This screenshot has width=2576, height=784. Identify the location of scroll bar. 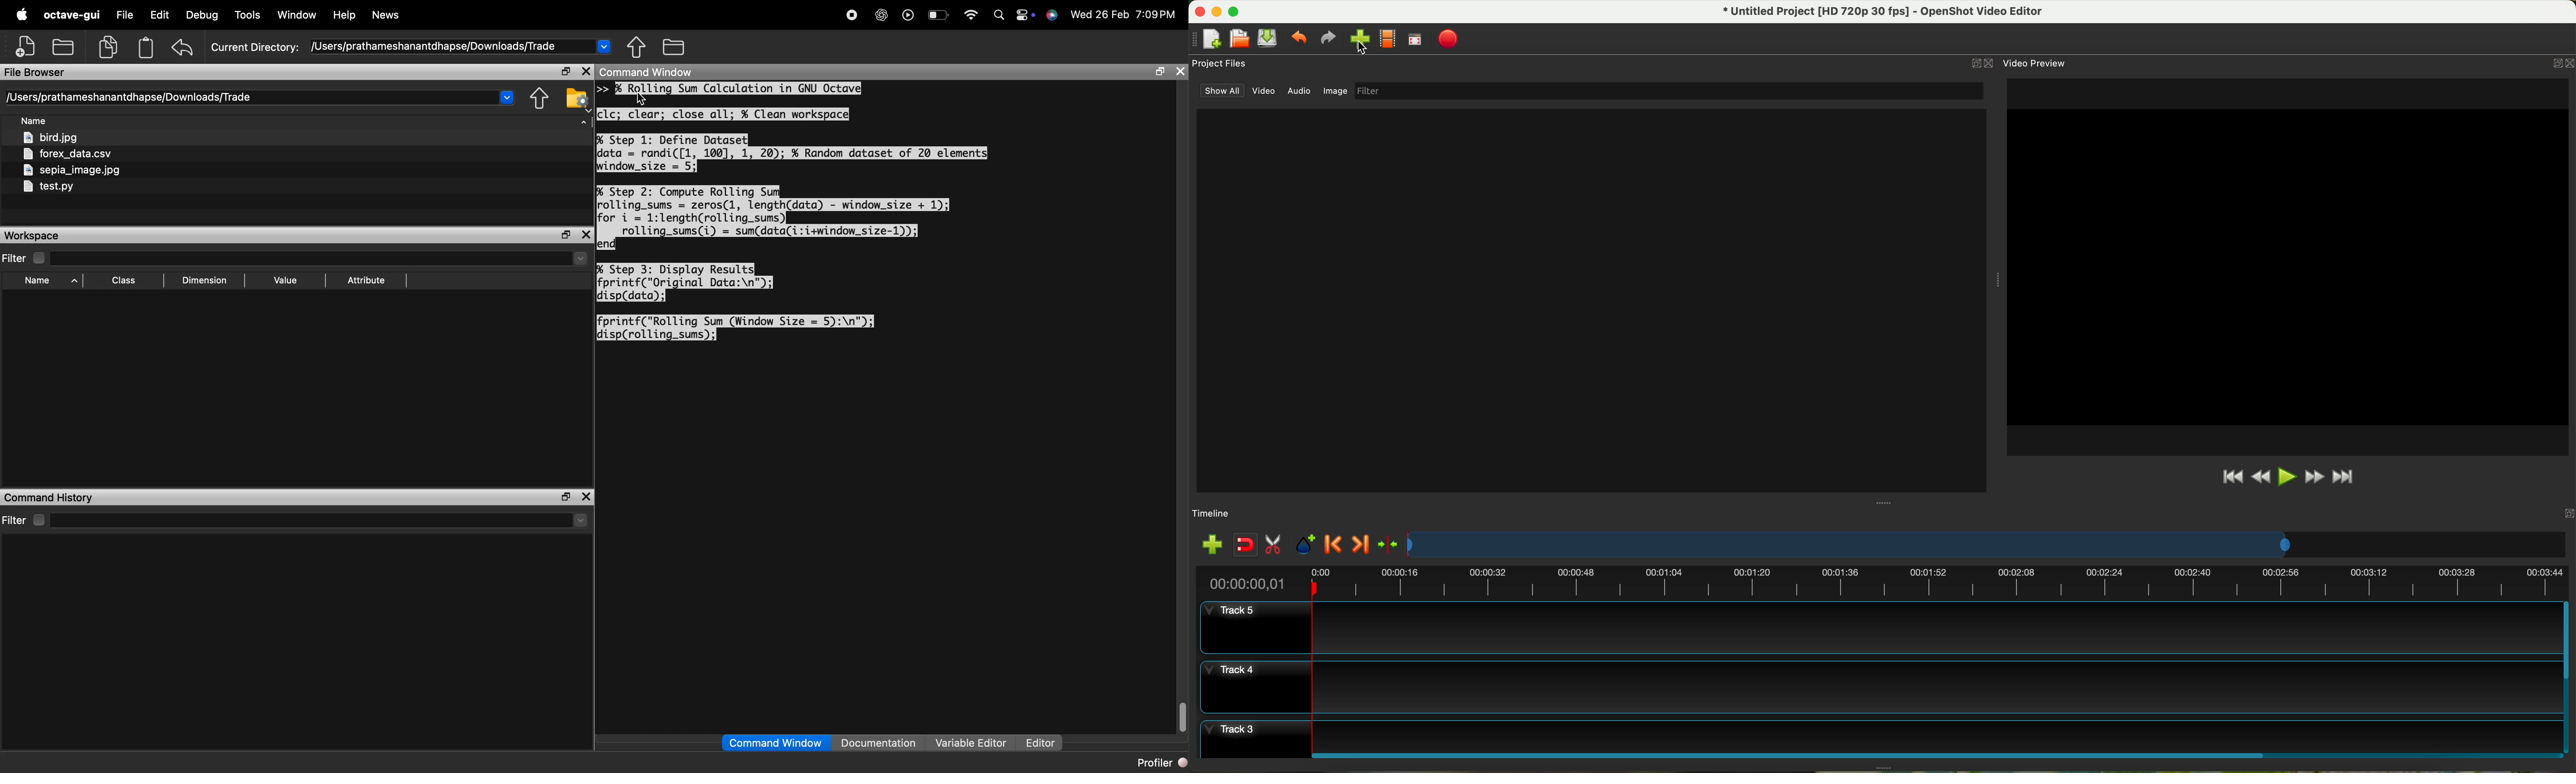
(2567, 677).